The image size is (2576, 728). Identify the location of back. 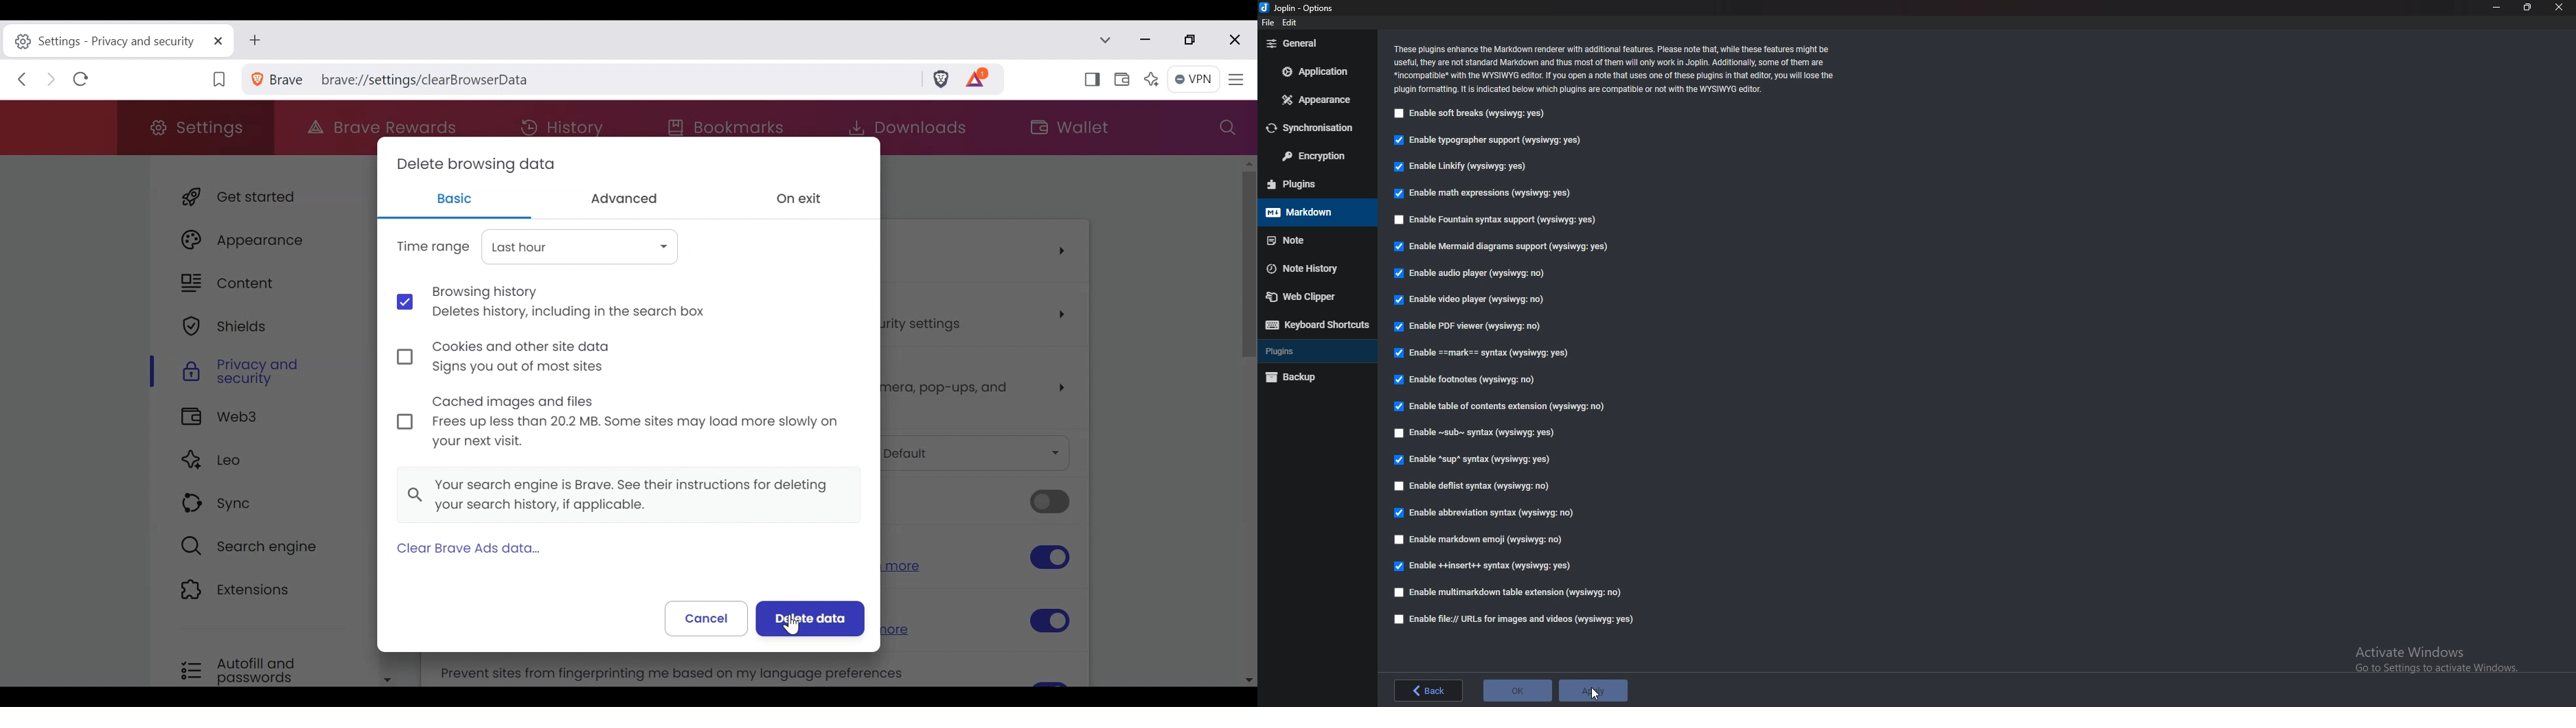
(1428, 690).